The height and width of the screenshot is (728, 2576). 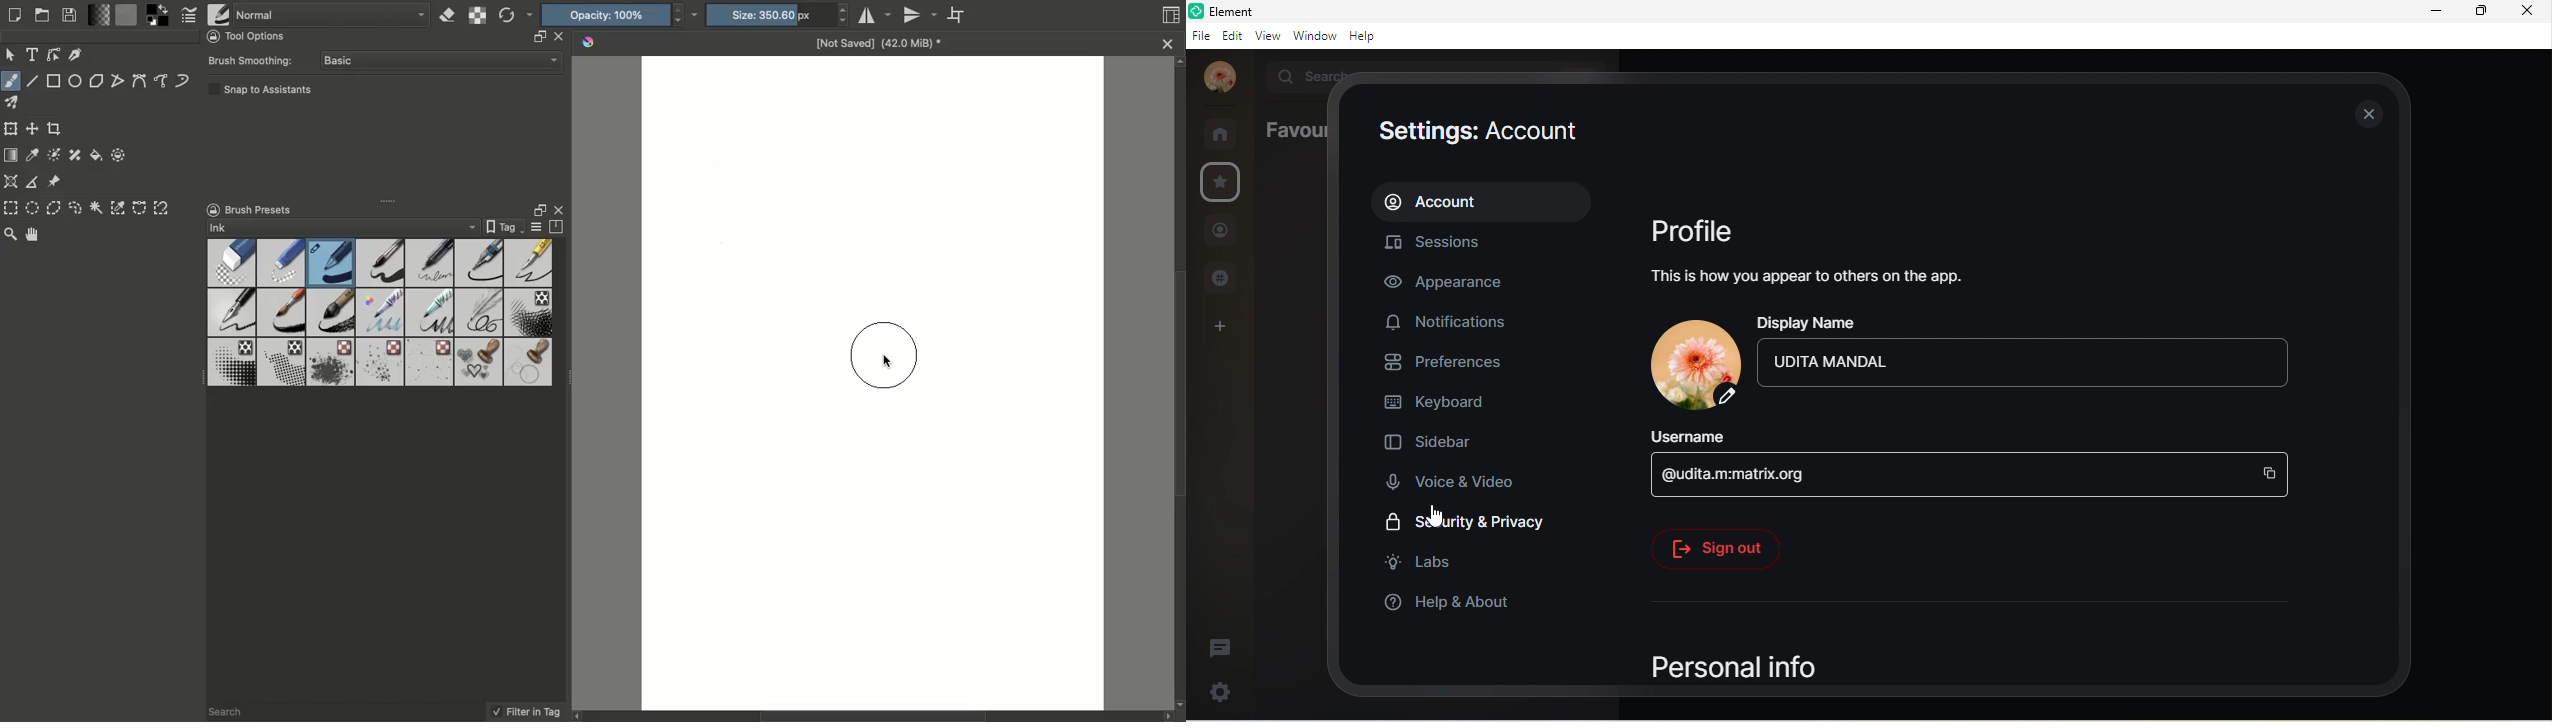 I want to click on close, so click(x=2368, y=113).